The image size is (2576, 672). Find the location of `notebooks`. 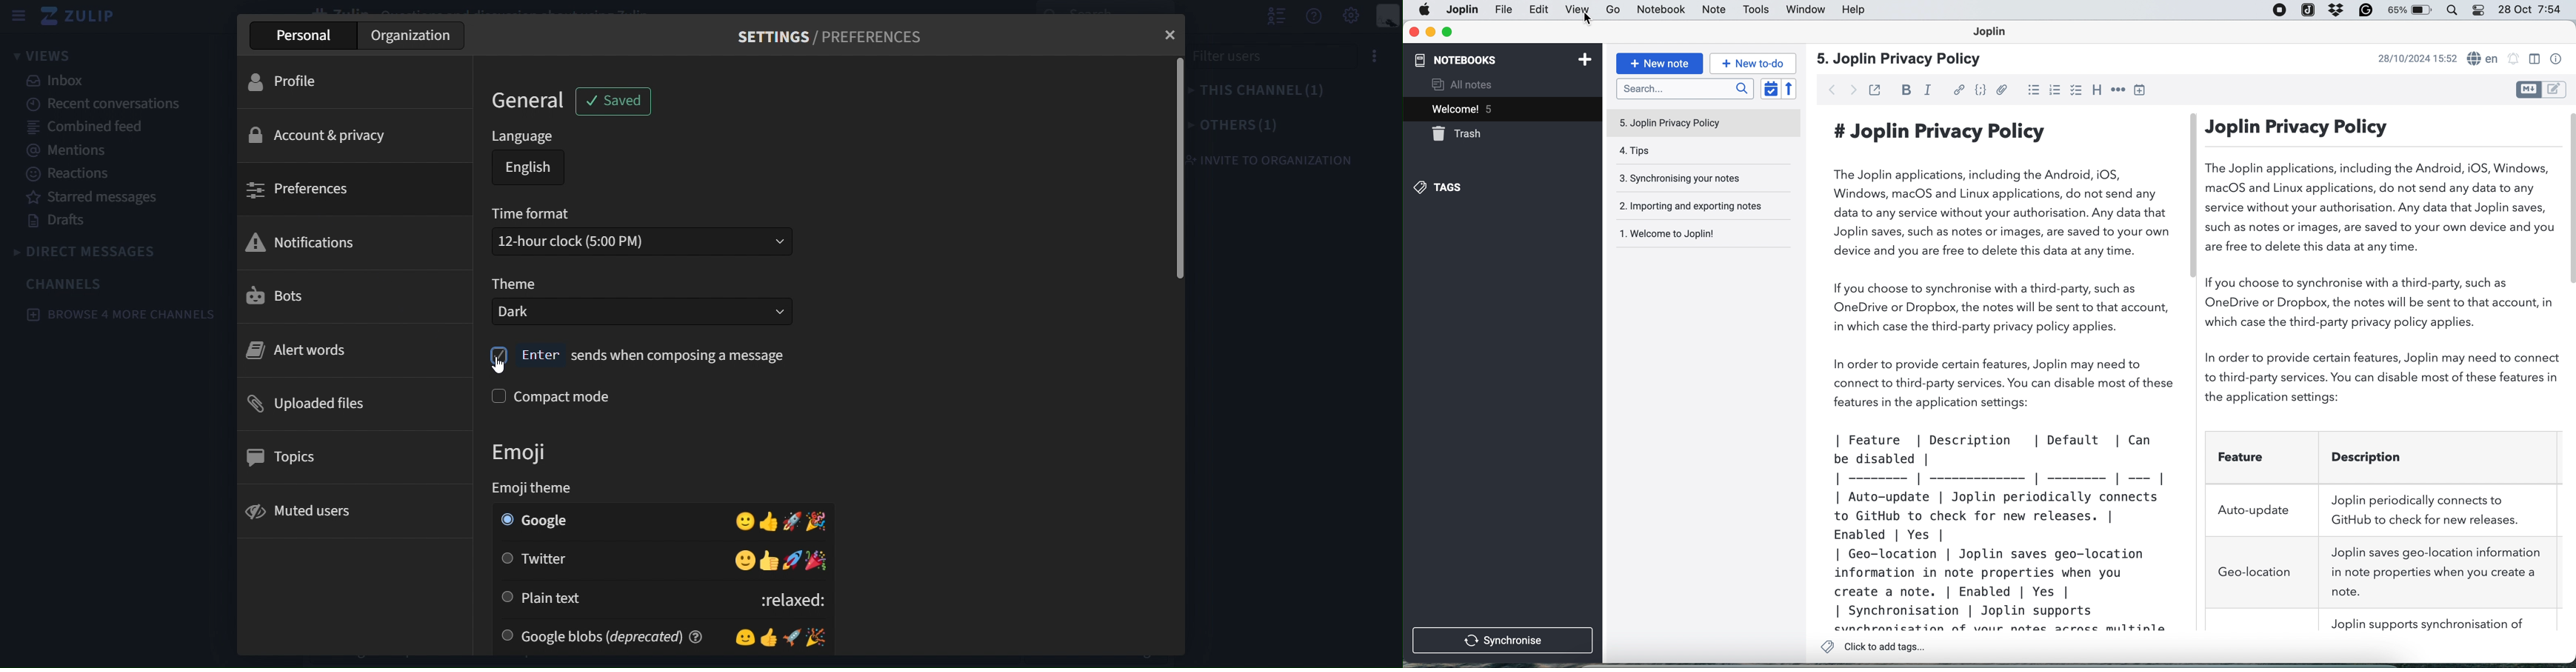

notebooks is located at coordinates (1461, 59).